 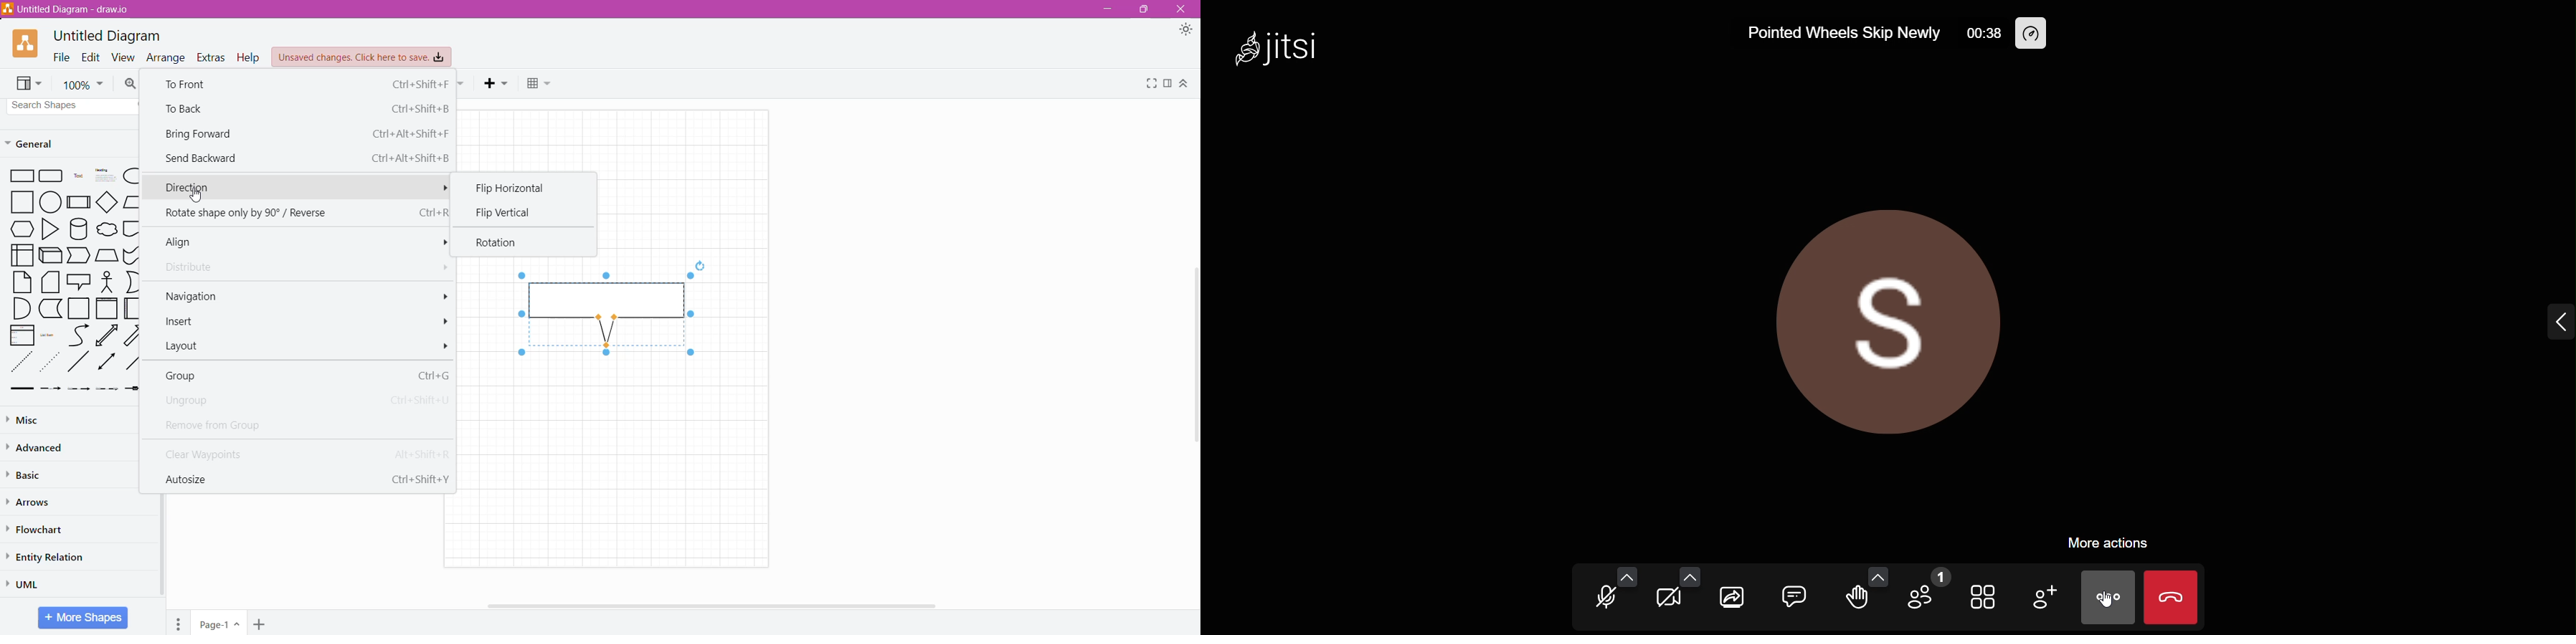 What do you see at coordinates (302, 401) in the screenshot?
I see `Ungroup` at bounding box center [302, 401].